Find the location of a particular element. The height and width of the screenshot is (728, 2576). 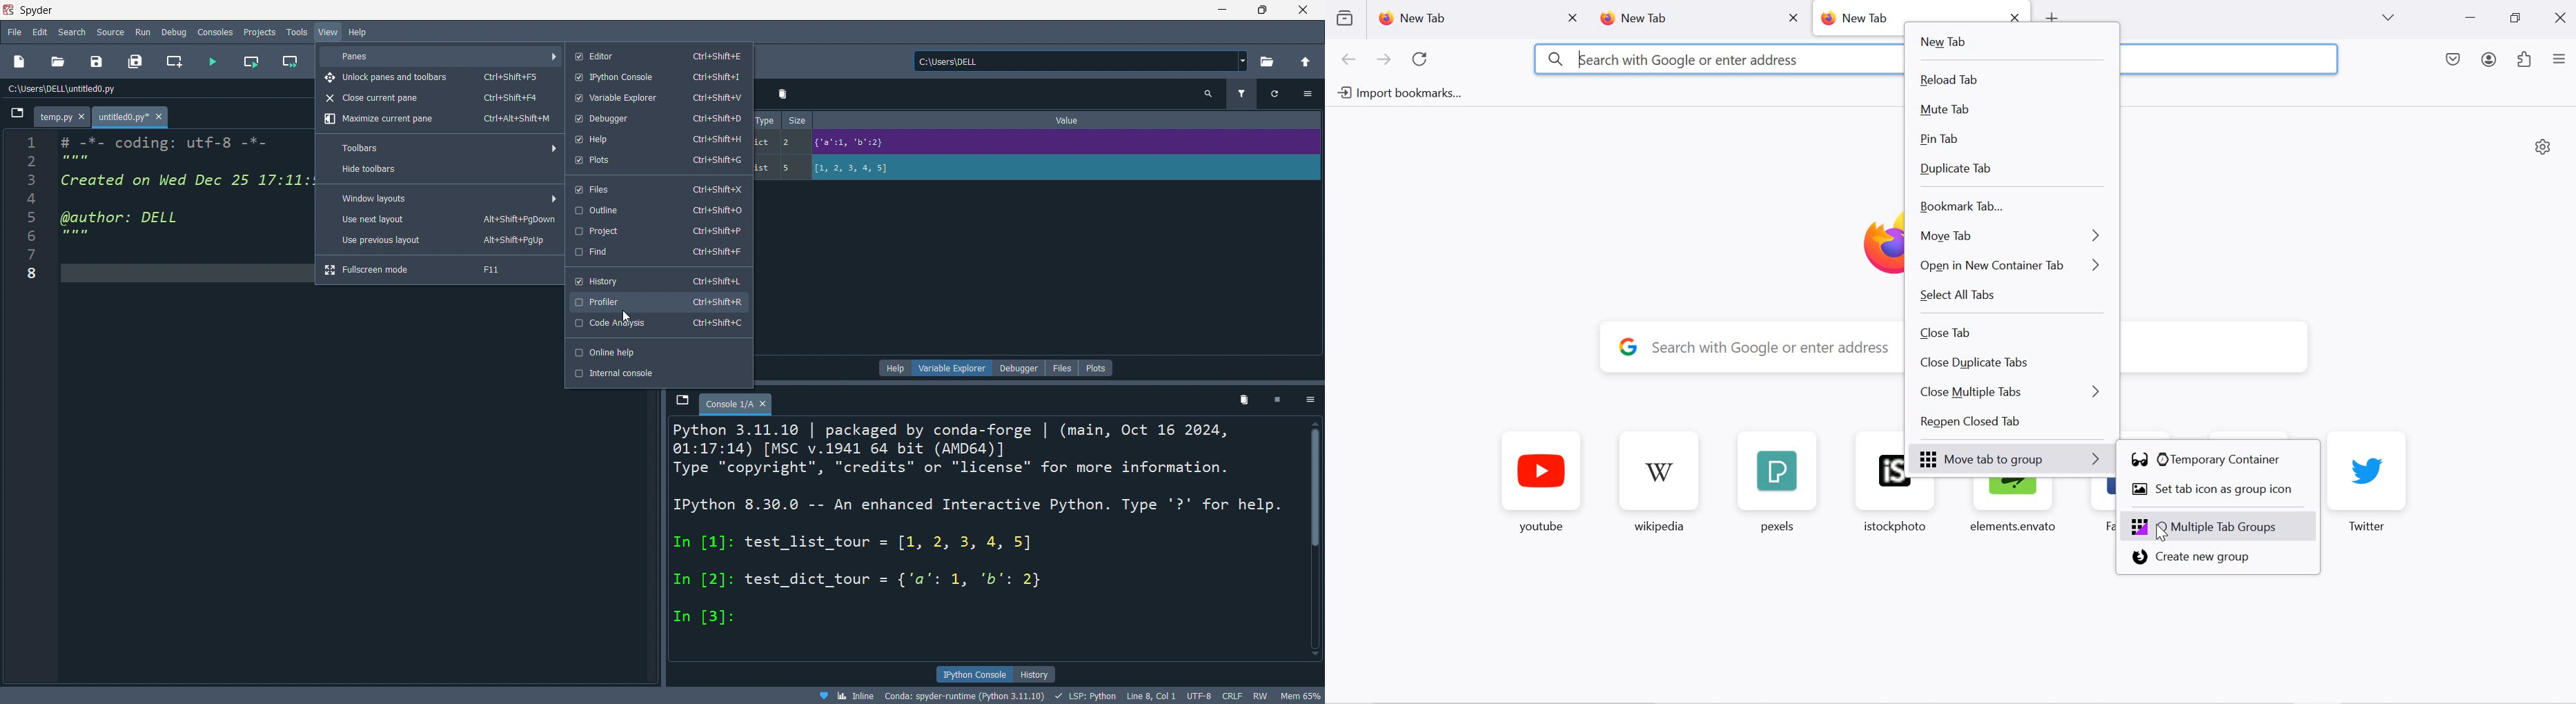

minimize is located at coordinates (2471, 19).